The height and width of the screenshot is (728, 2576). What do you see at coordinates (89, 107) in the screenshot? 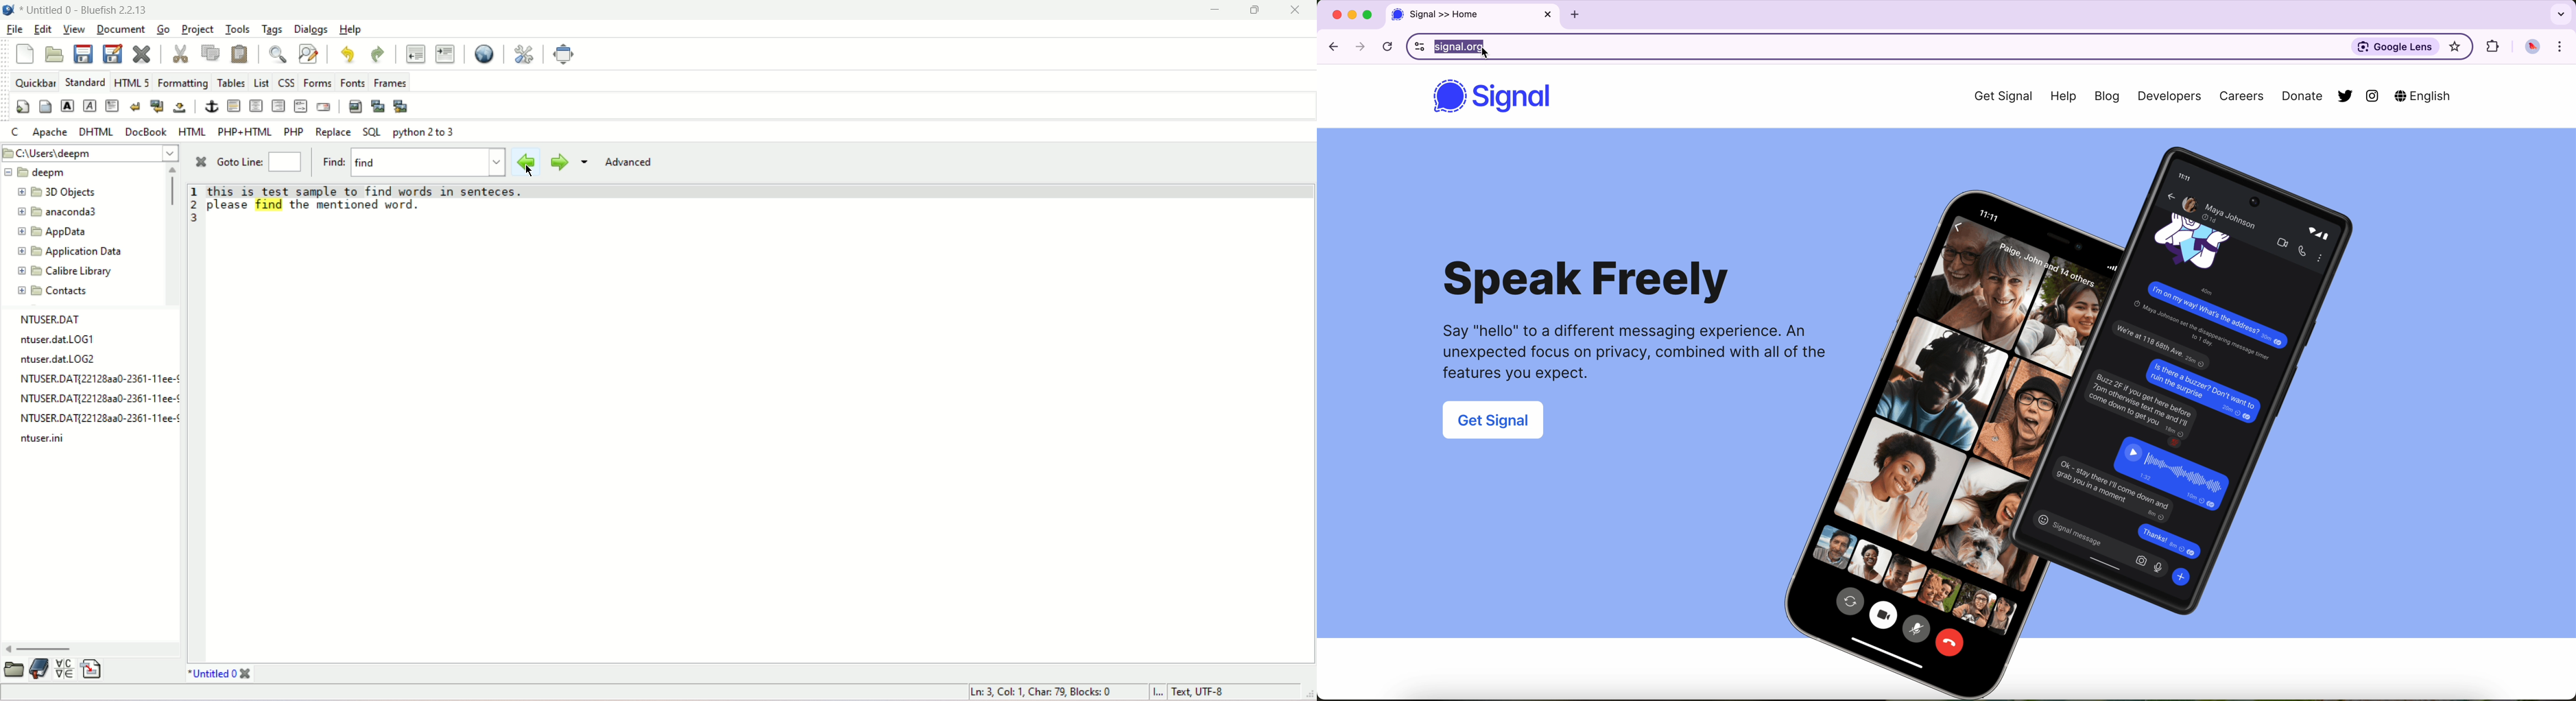
I see `emphasis` at bounding box center [89, 107].